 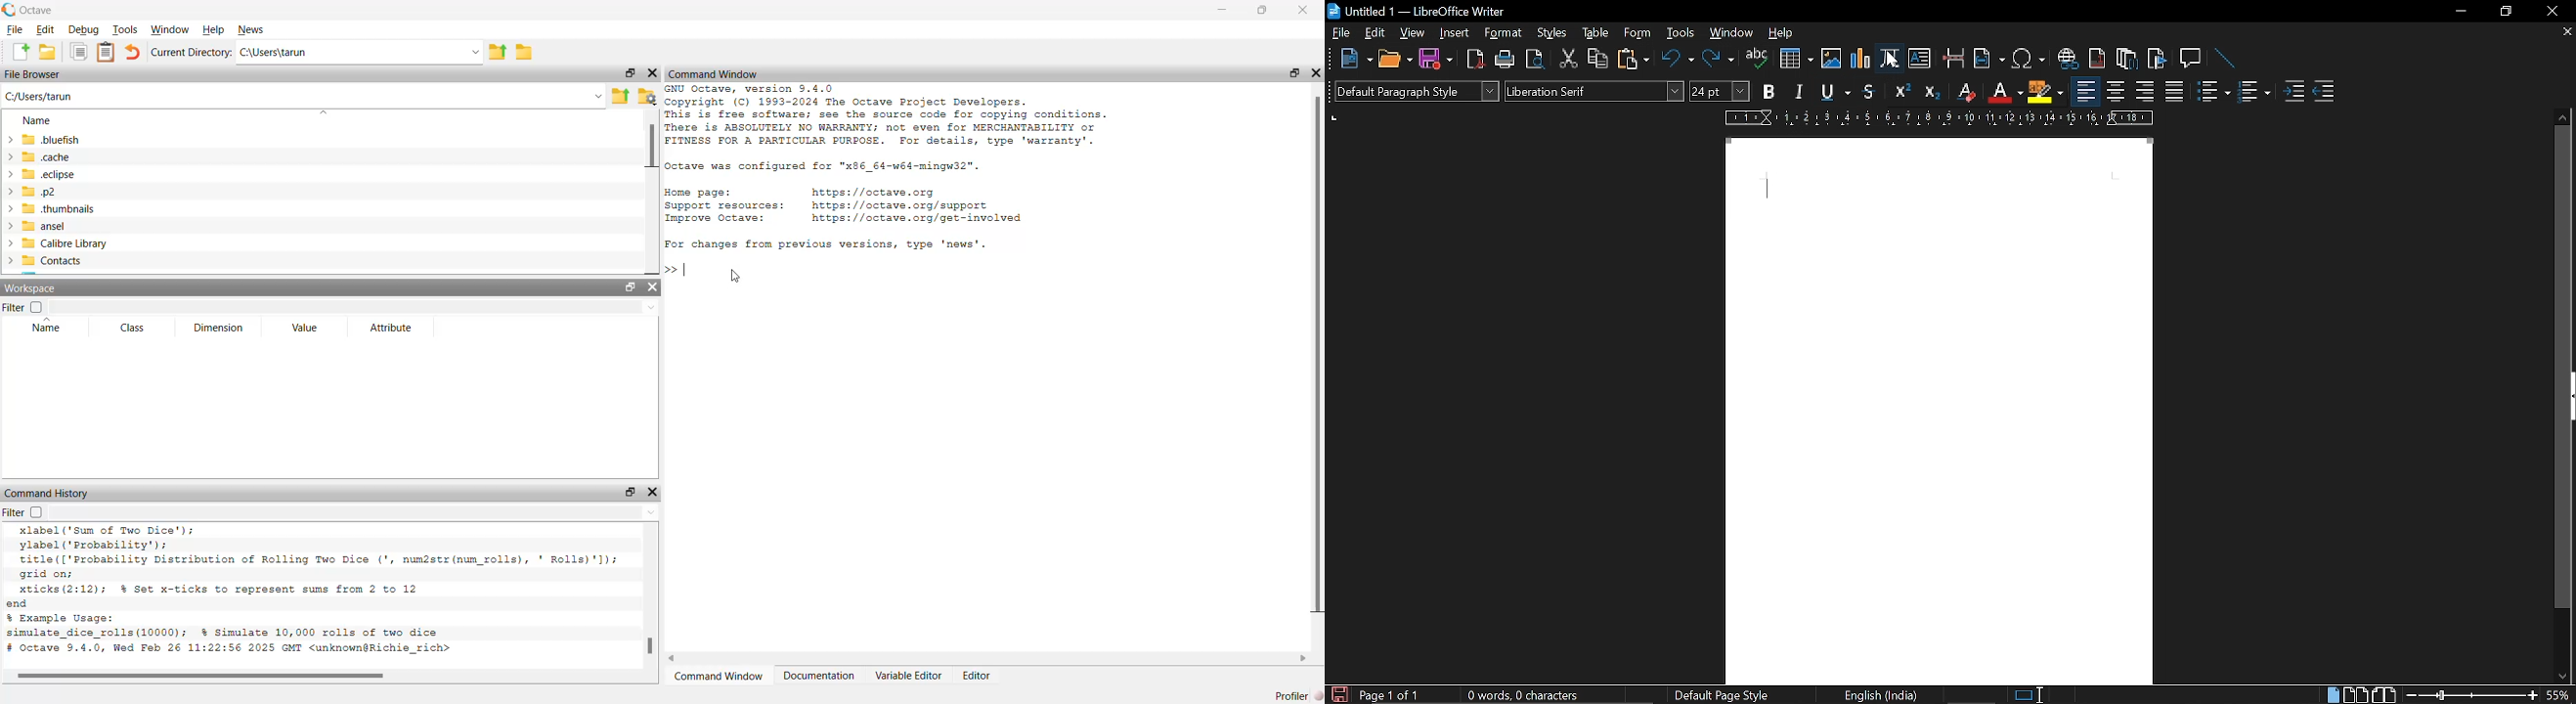 I want to click on cursor, so click(x=1893, y=62).